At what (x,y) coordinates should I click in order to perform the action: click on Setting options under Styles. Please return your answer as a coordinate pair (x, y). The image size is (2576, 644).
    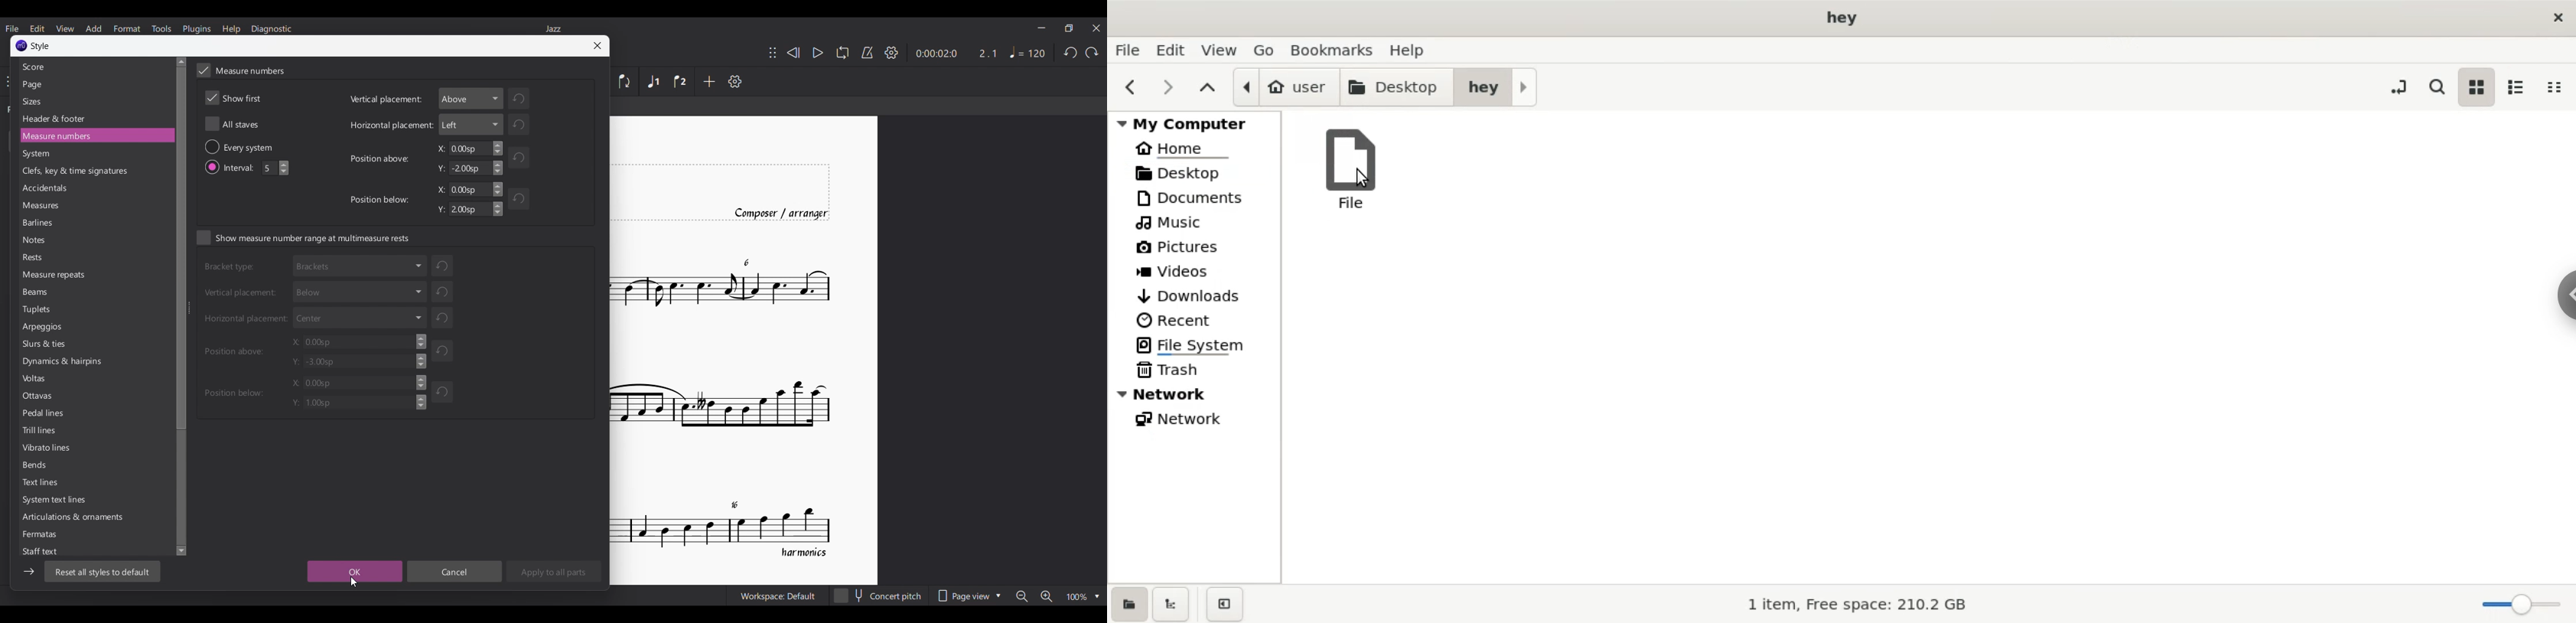
    Looking at the image, I should click on (61, 66).